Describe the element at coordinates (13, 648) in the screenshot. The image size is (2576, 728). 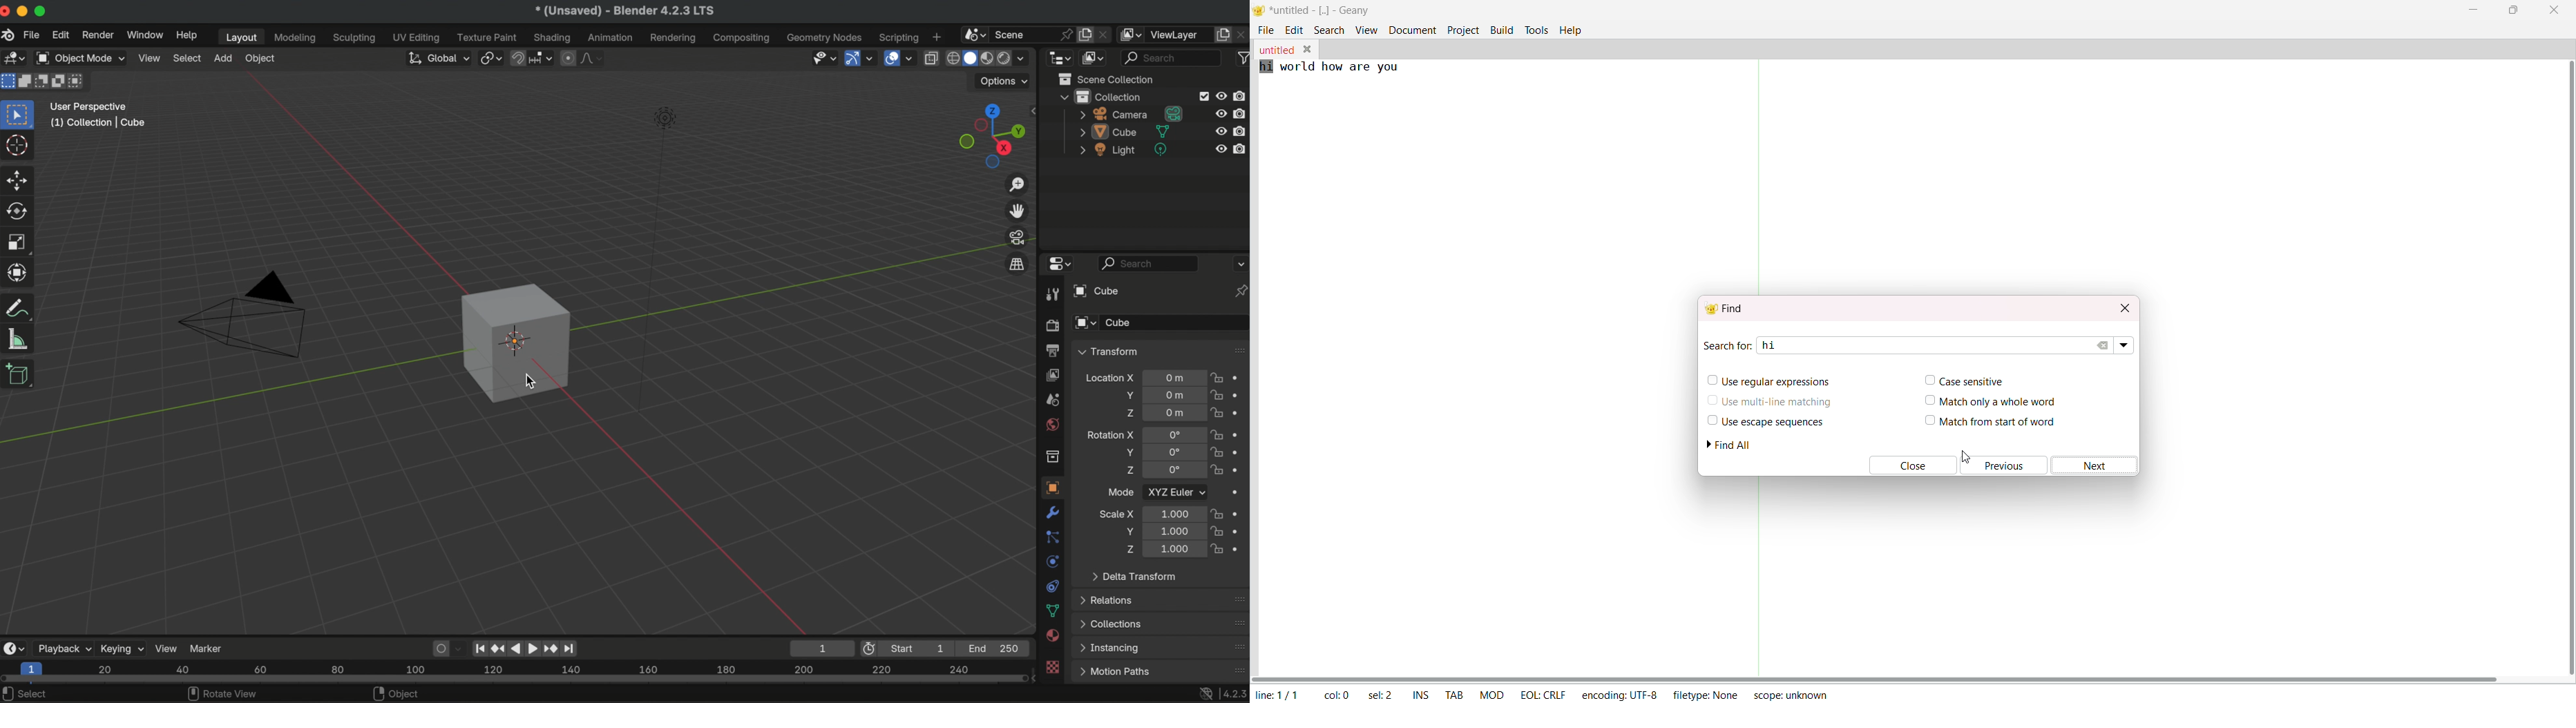
I see `editor type` at that location.